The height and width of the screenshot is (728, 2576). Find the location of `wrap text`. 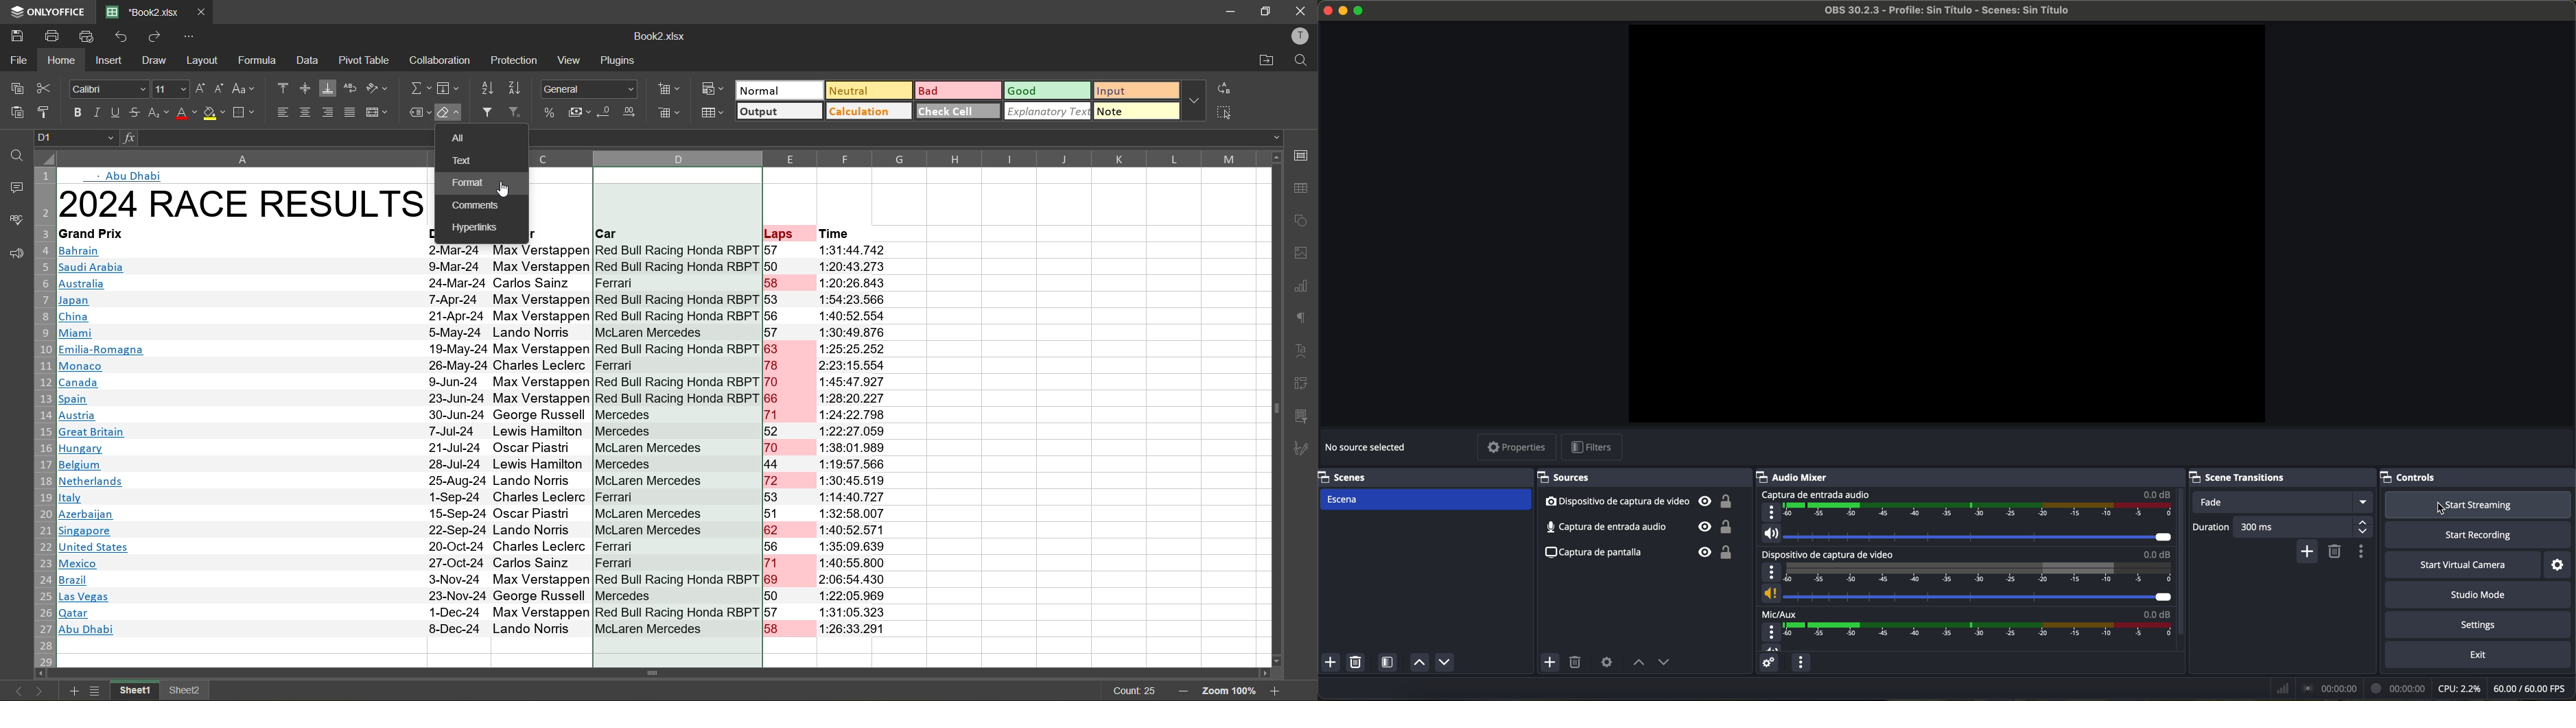

wrap text is located at coordinates (350, 89).